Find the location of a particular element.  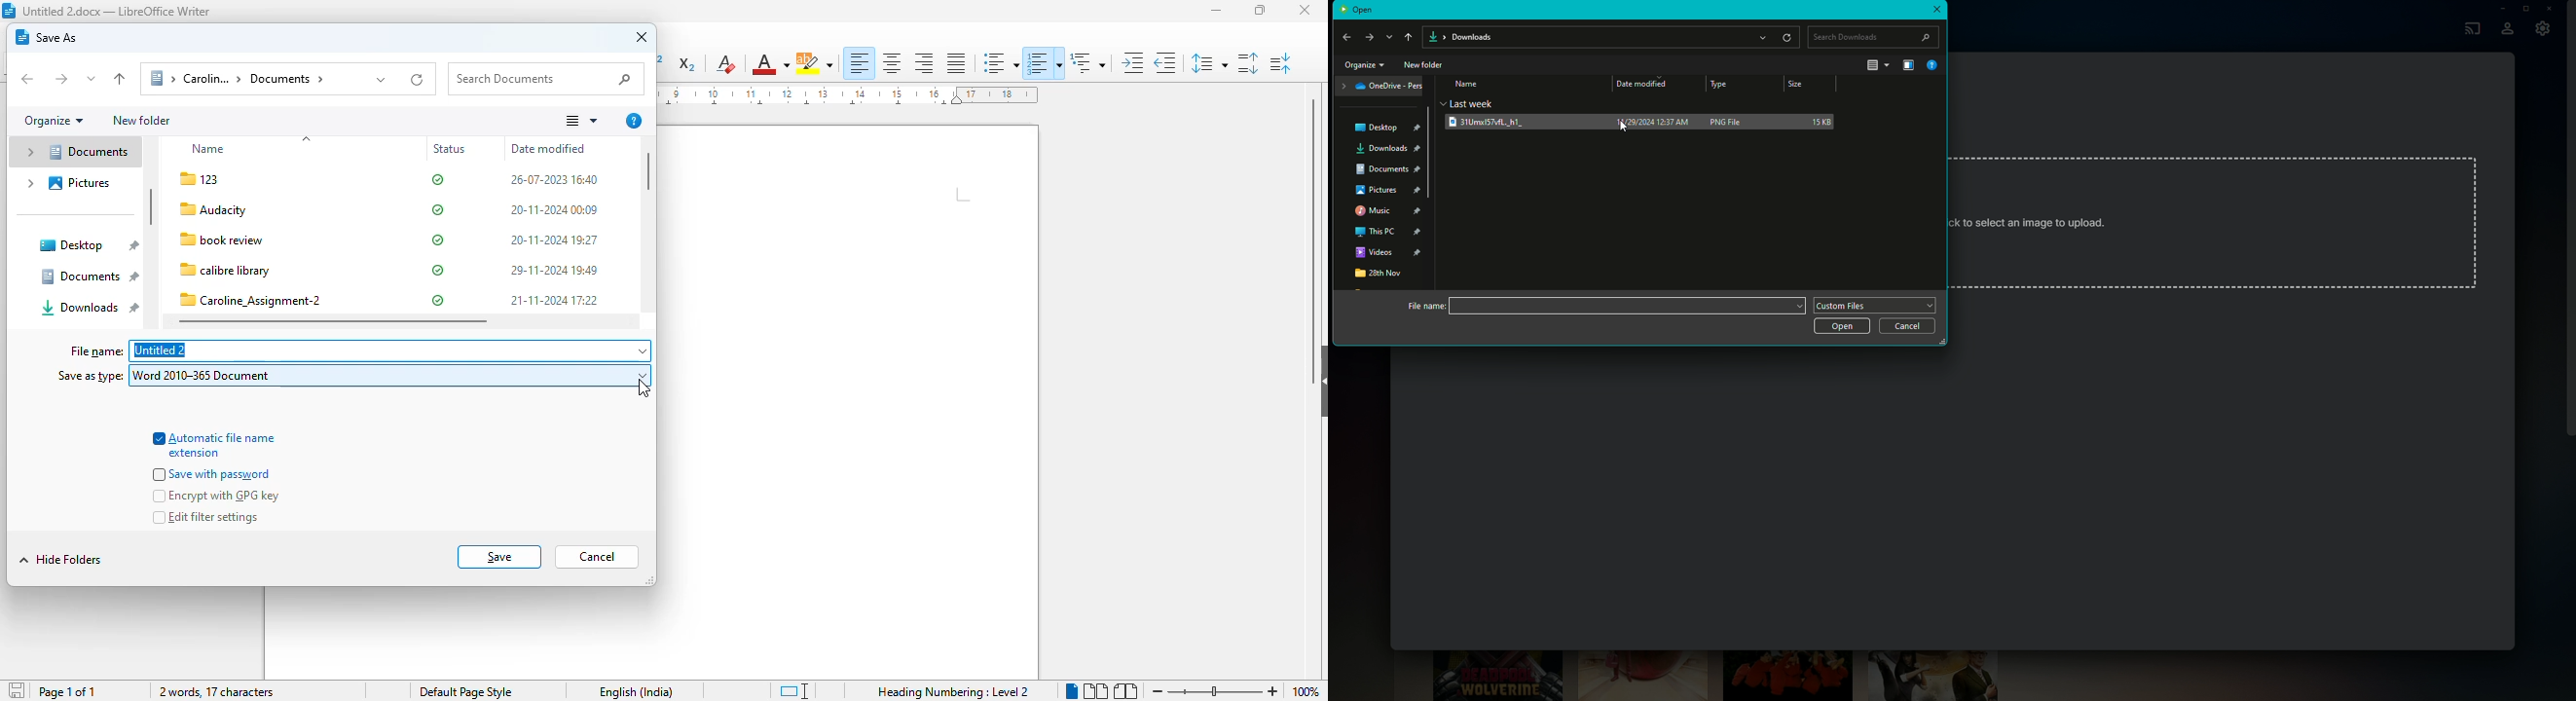

title is located at coordinates (117, 11).